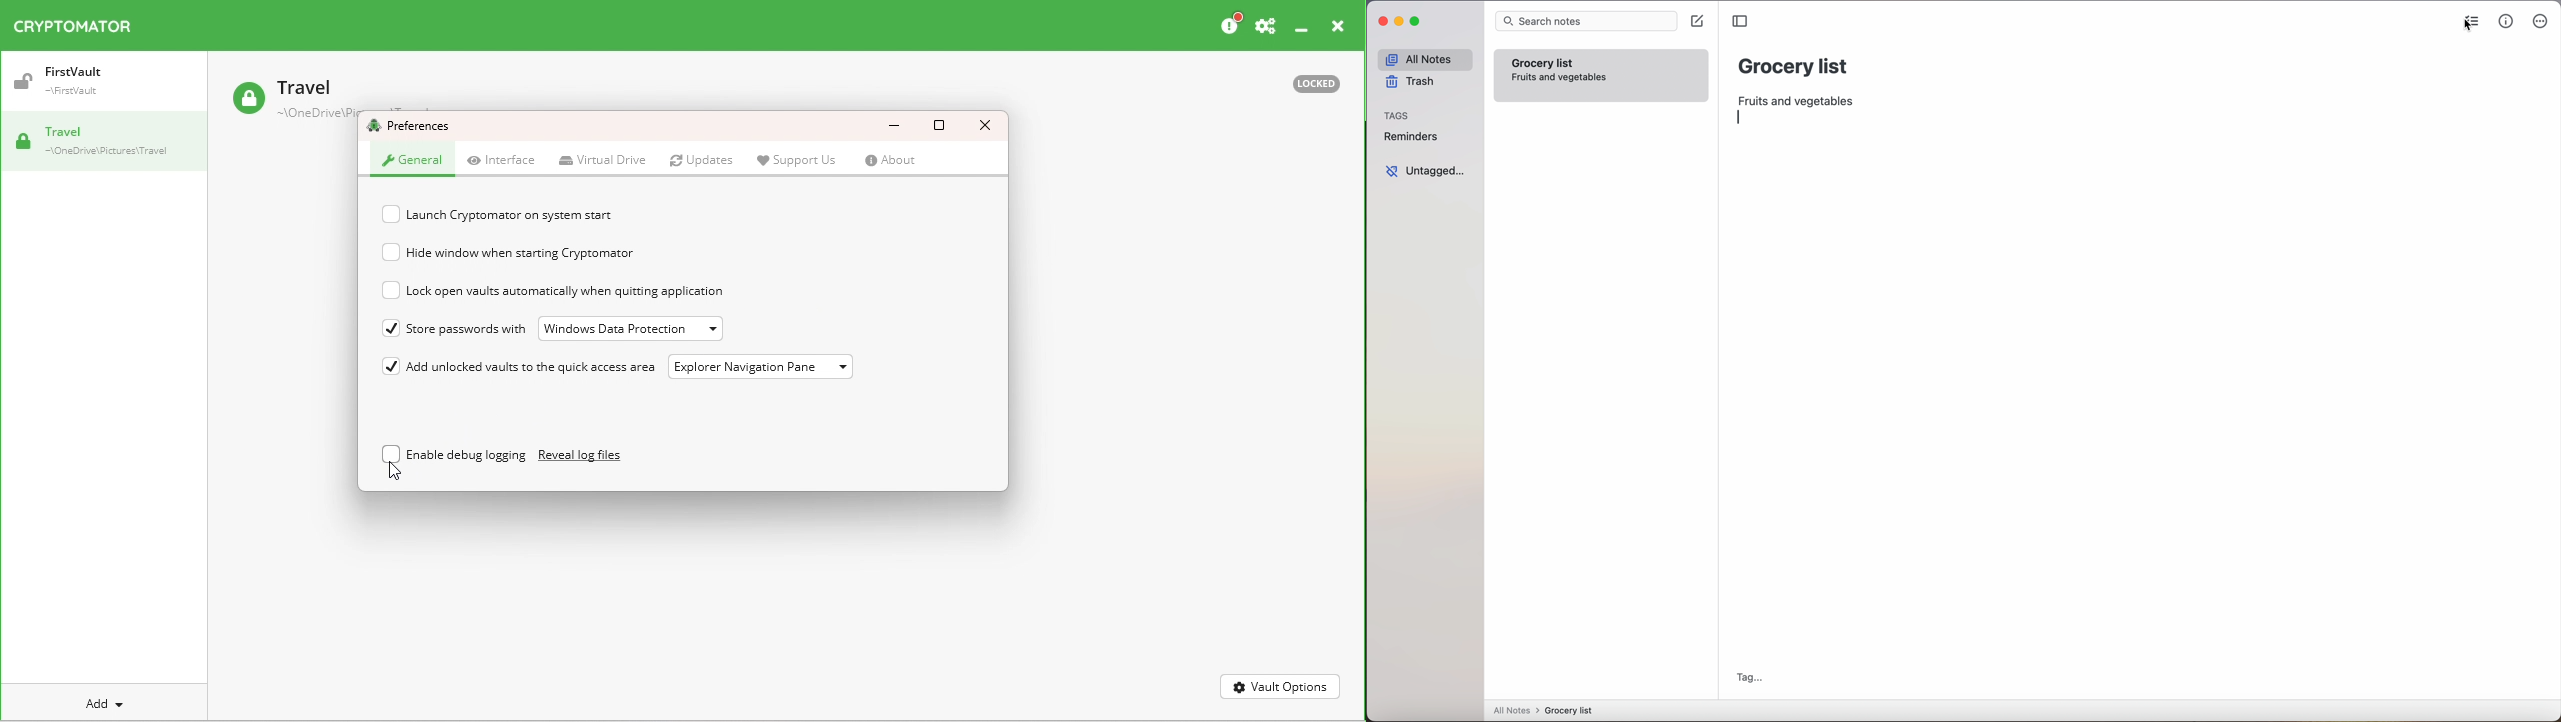 Image resolution: width=2576 pixels, height=728 pixels. What do you see at coordinates (2506, 22) in the screenshot?
I see `metrics` at bounding box center [2506, 22].